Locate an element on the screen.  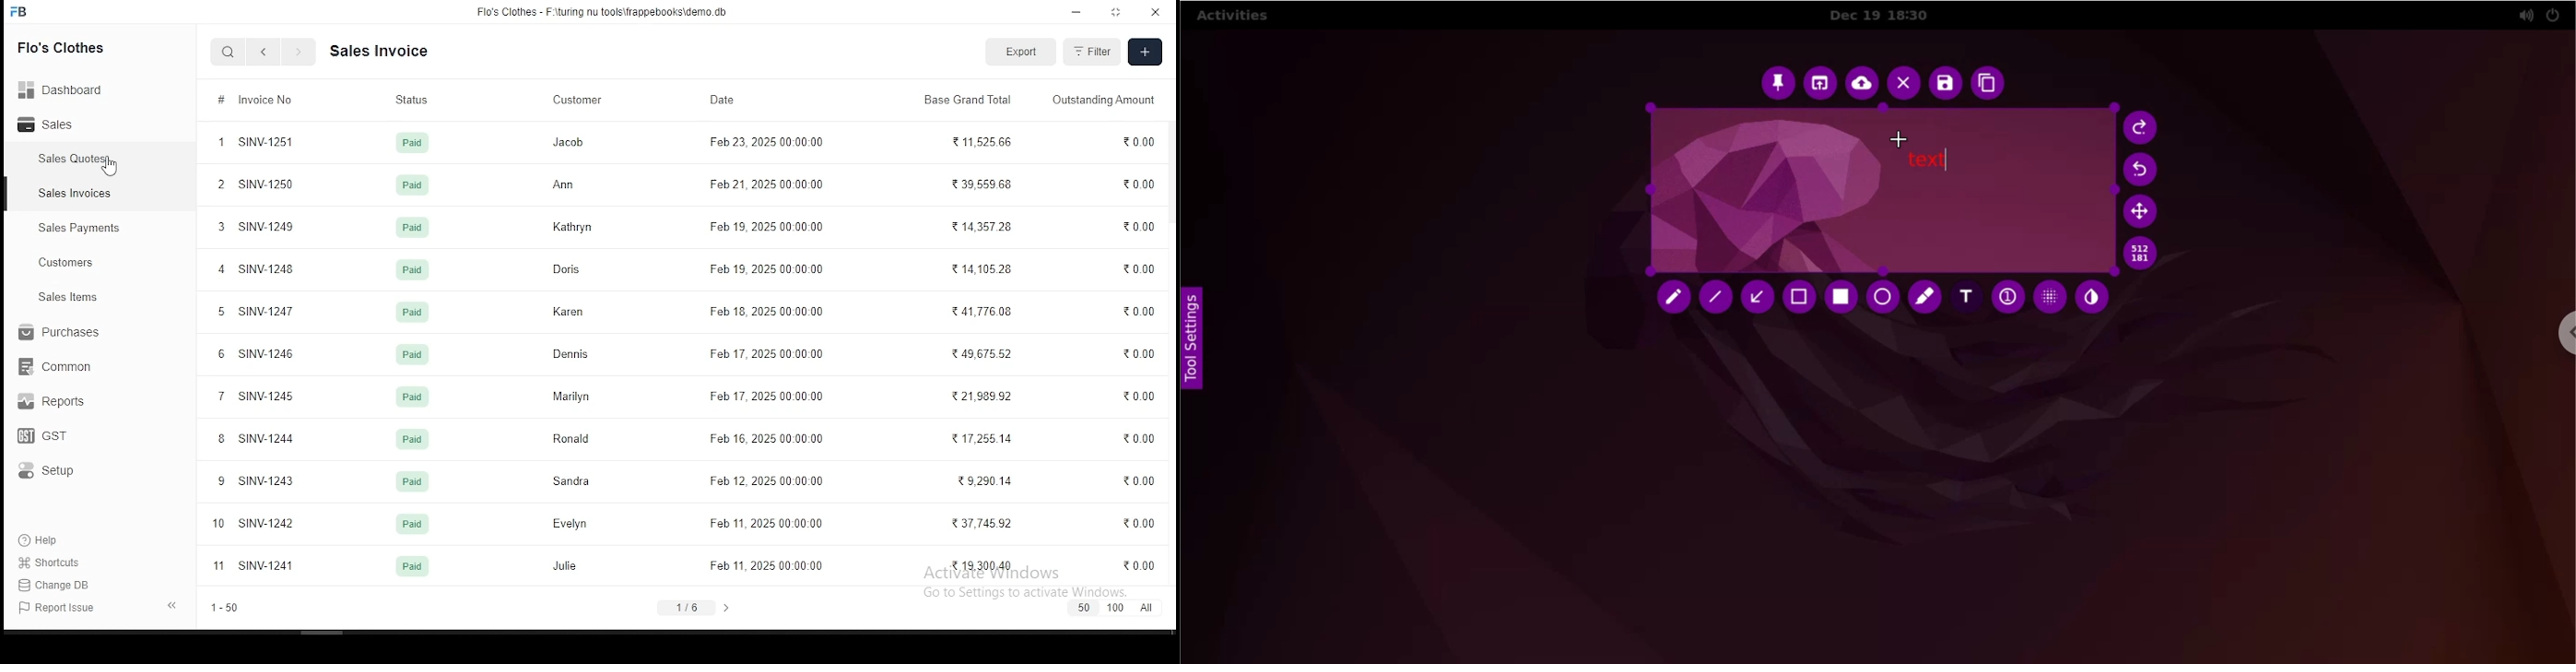
sales invoices is located at coordinates (79, 195).